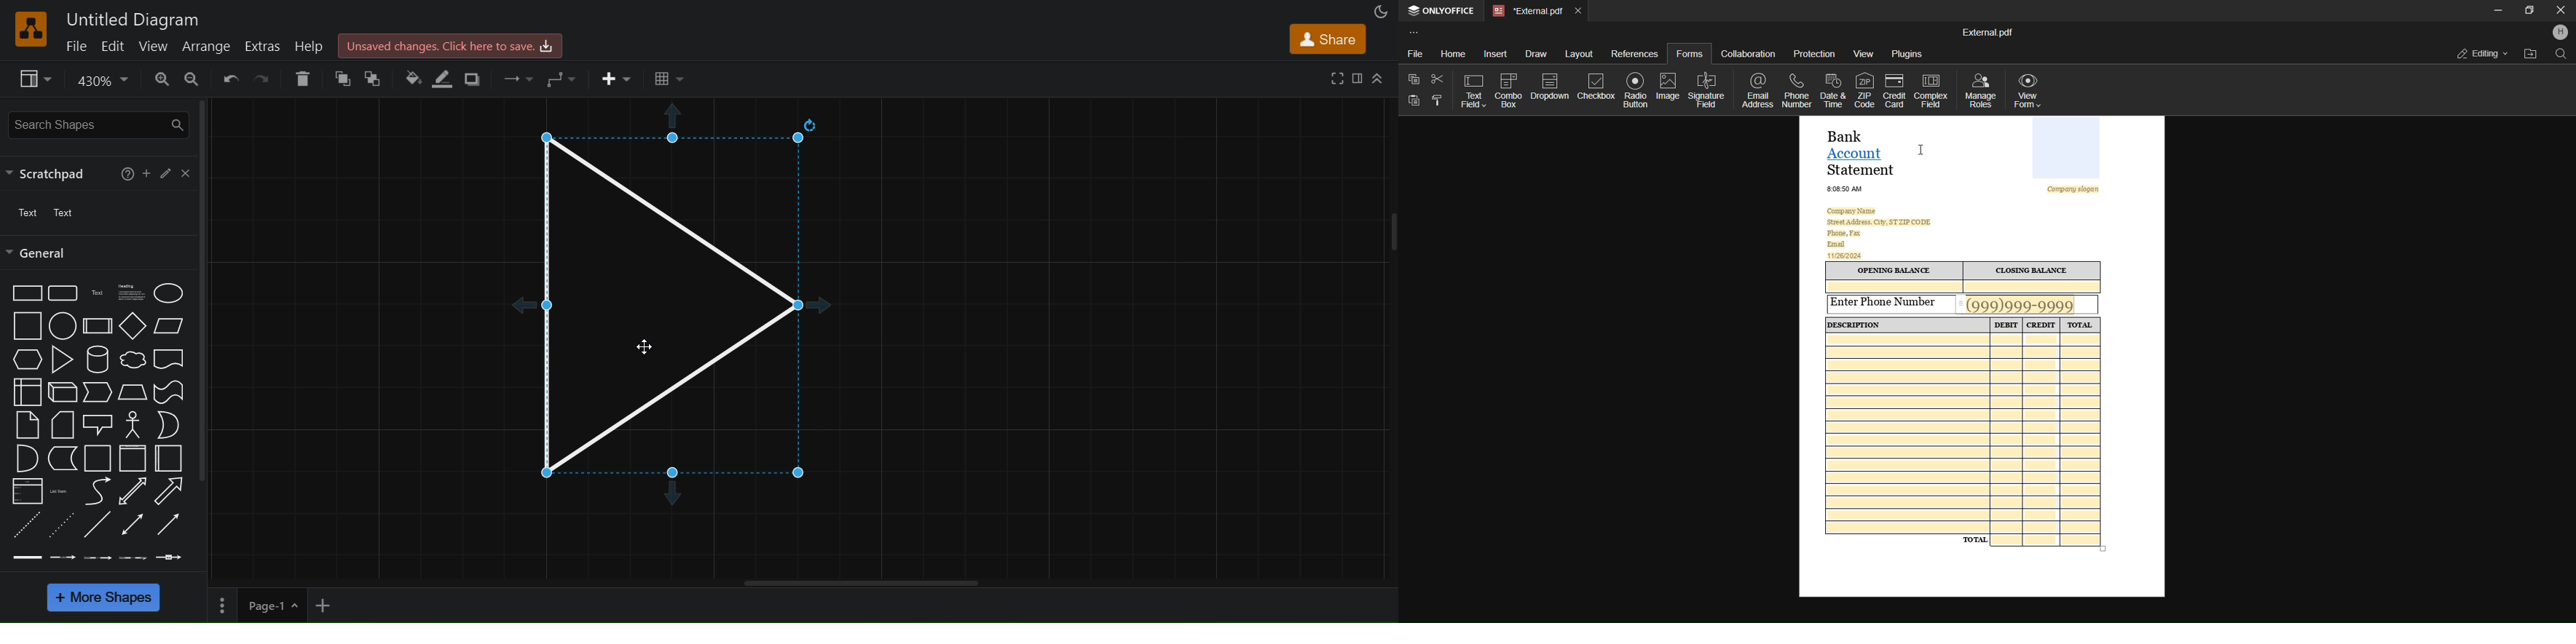 This screenshot has width=2576, height=644. Describe the element at coordinates (617, 79) in the screenshot. I see `insert` at that location.